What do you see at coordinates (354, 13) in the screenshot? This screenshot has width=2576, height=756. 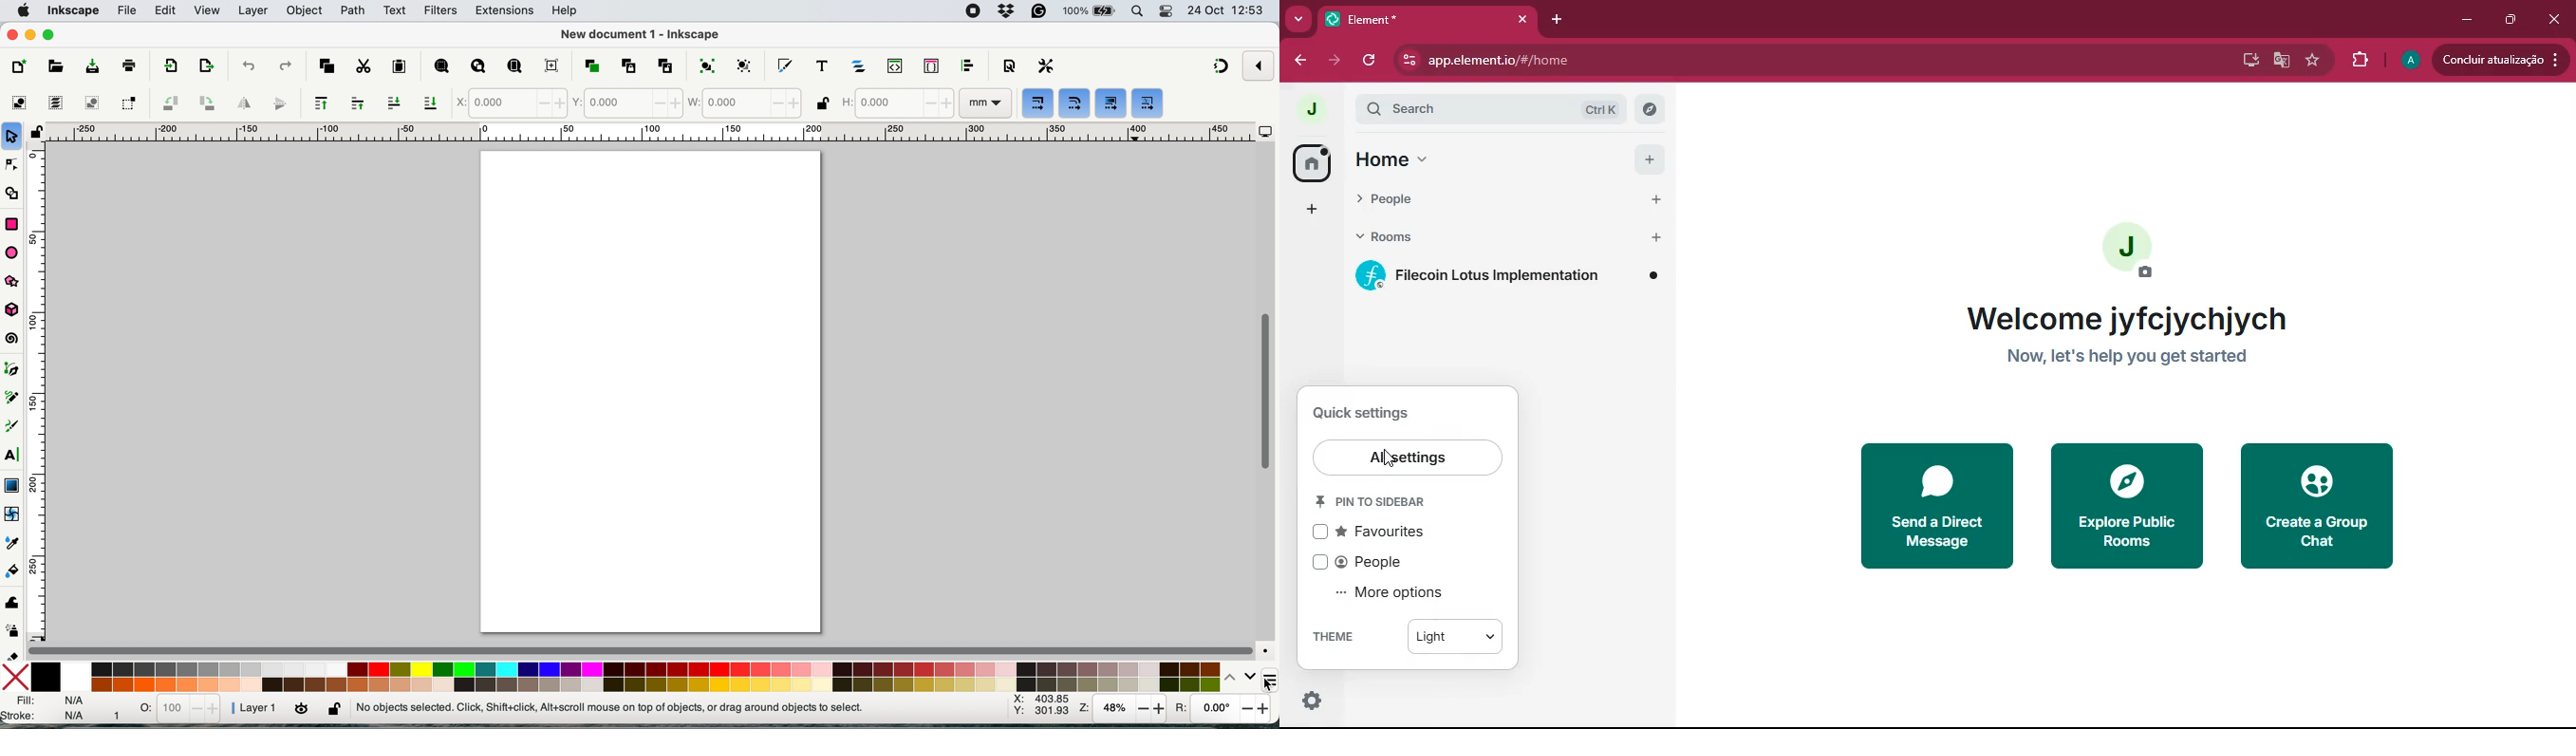 I see `path` at bounding box center [354, 13].